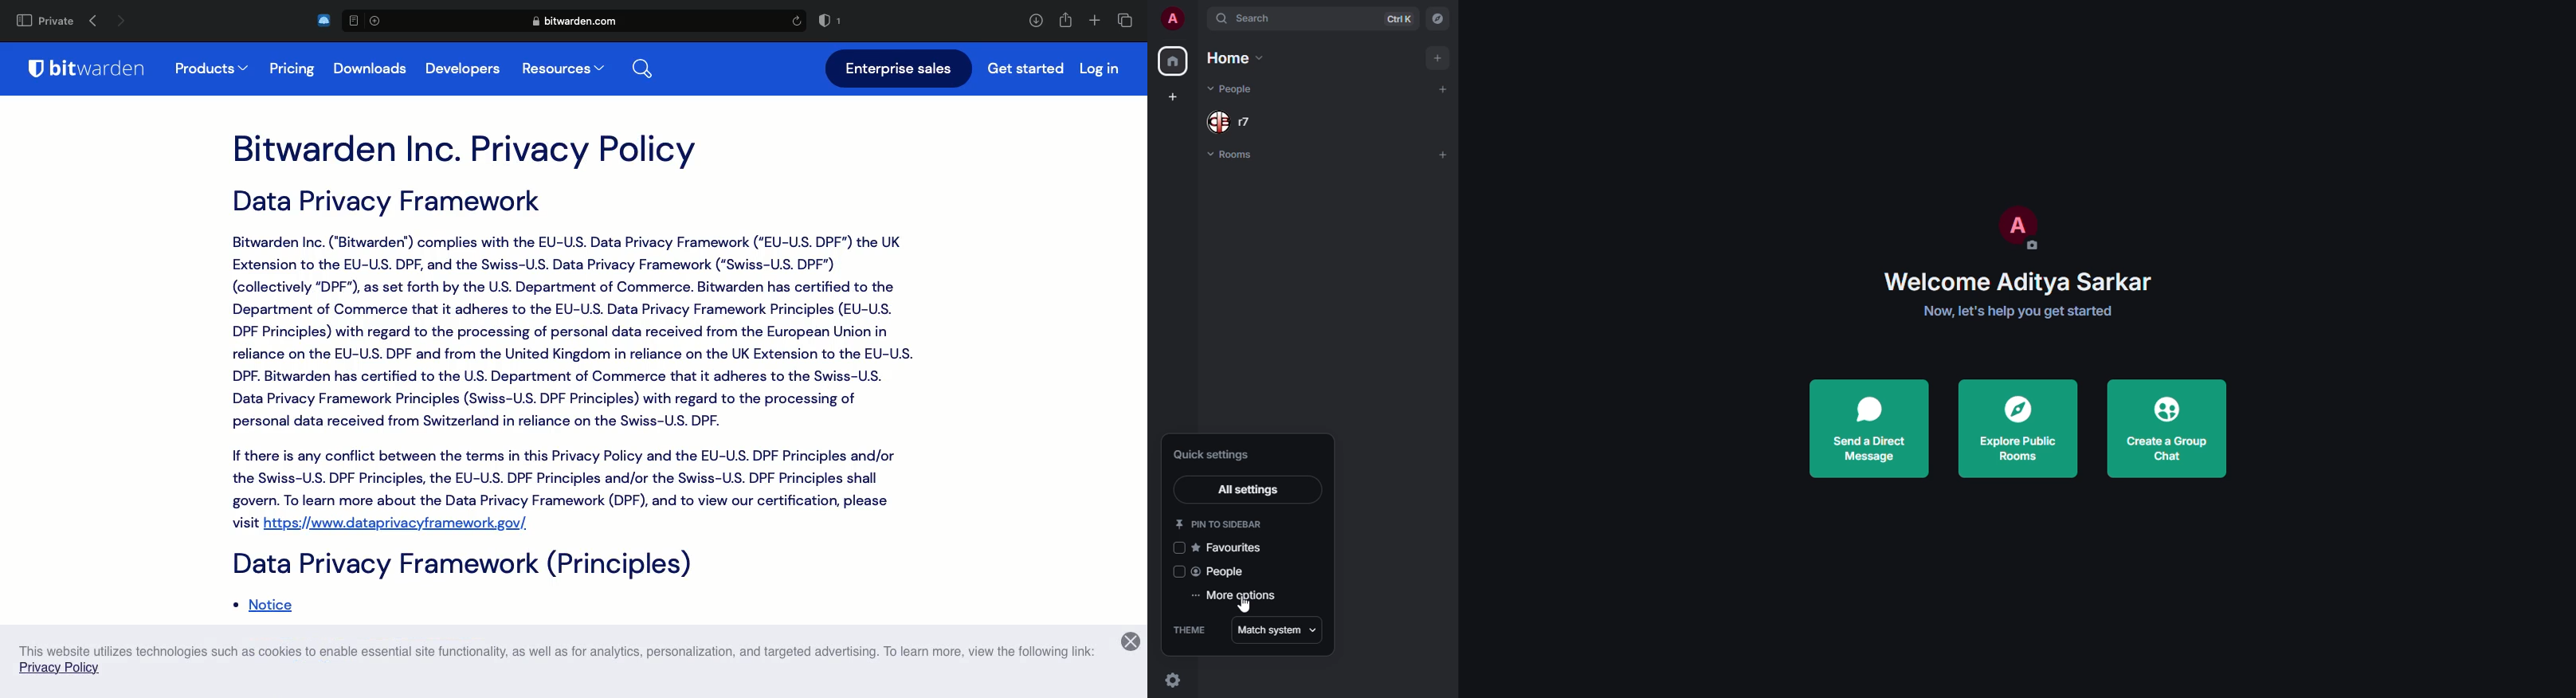 This screenshot has height=700, width=2576. Describe the element at coordinates (1234, 155) in the screenshot. I see `rooms` at that location.